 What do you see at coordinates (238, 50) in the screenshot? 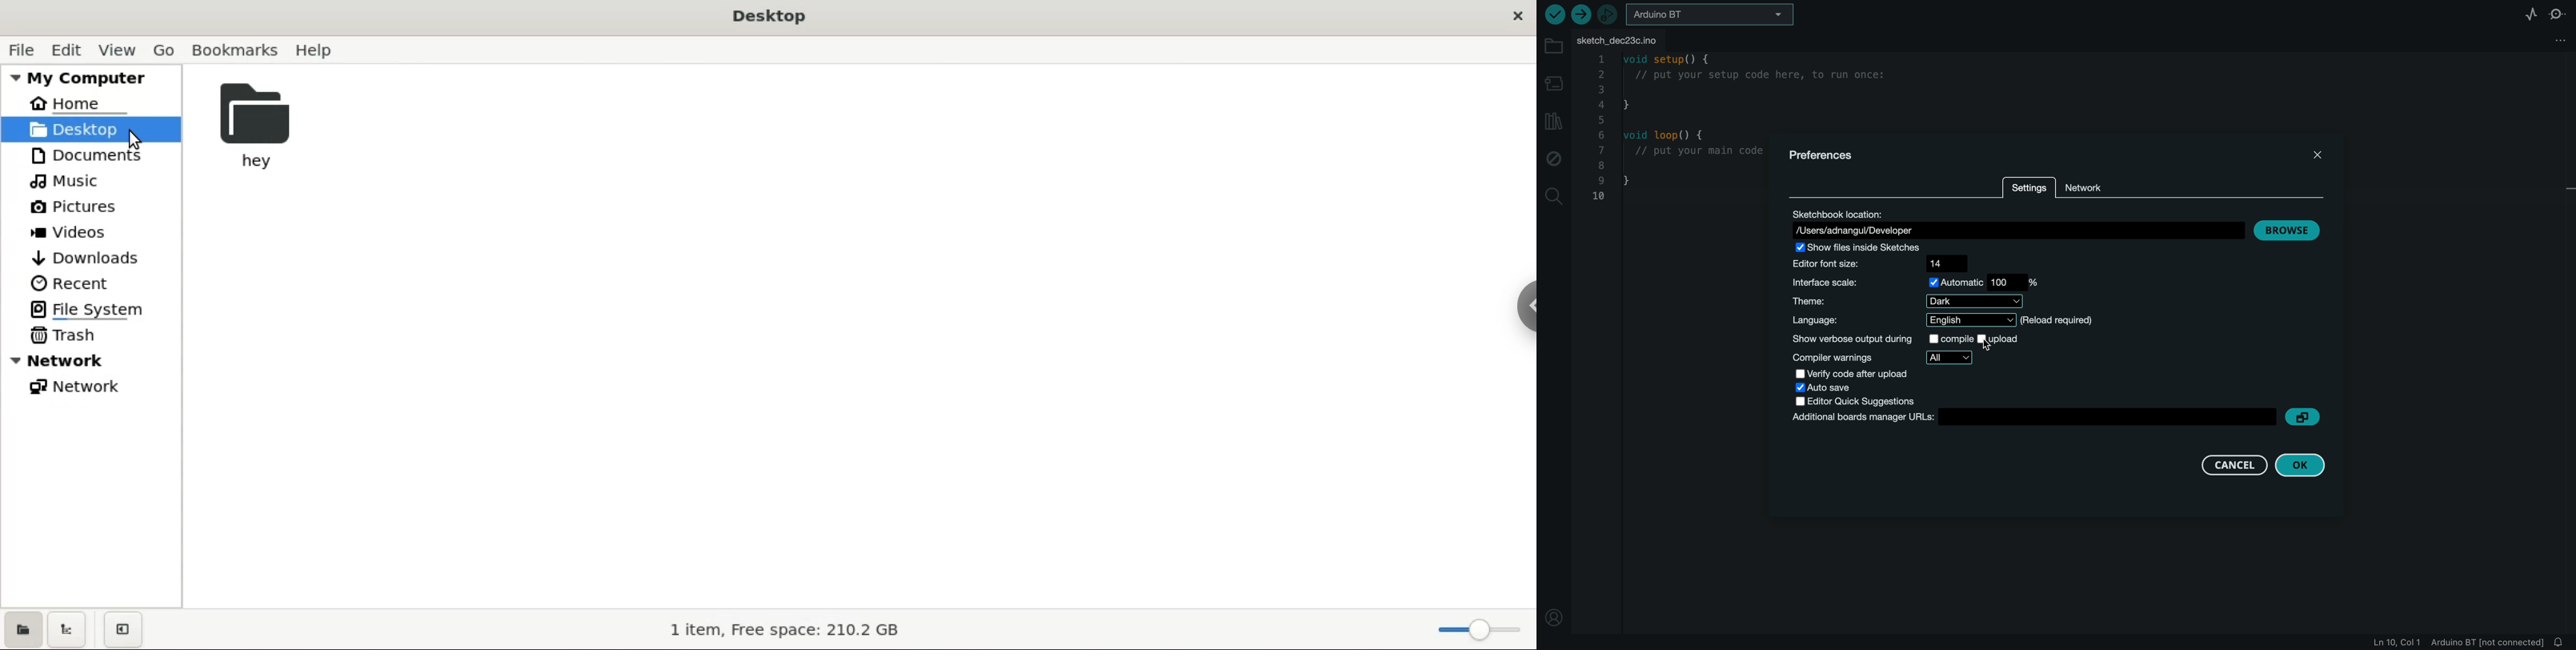
I see `bookmarks` at bounding box center [238, 50].